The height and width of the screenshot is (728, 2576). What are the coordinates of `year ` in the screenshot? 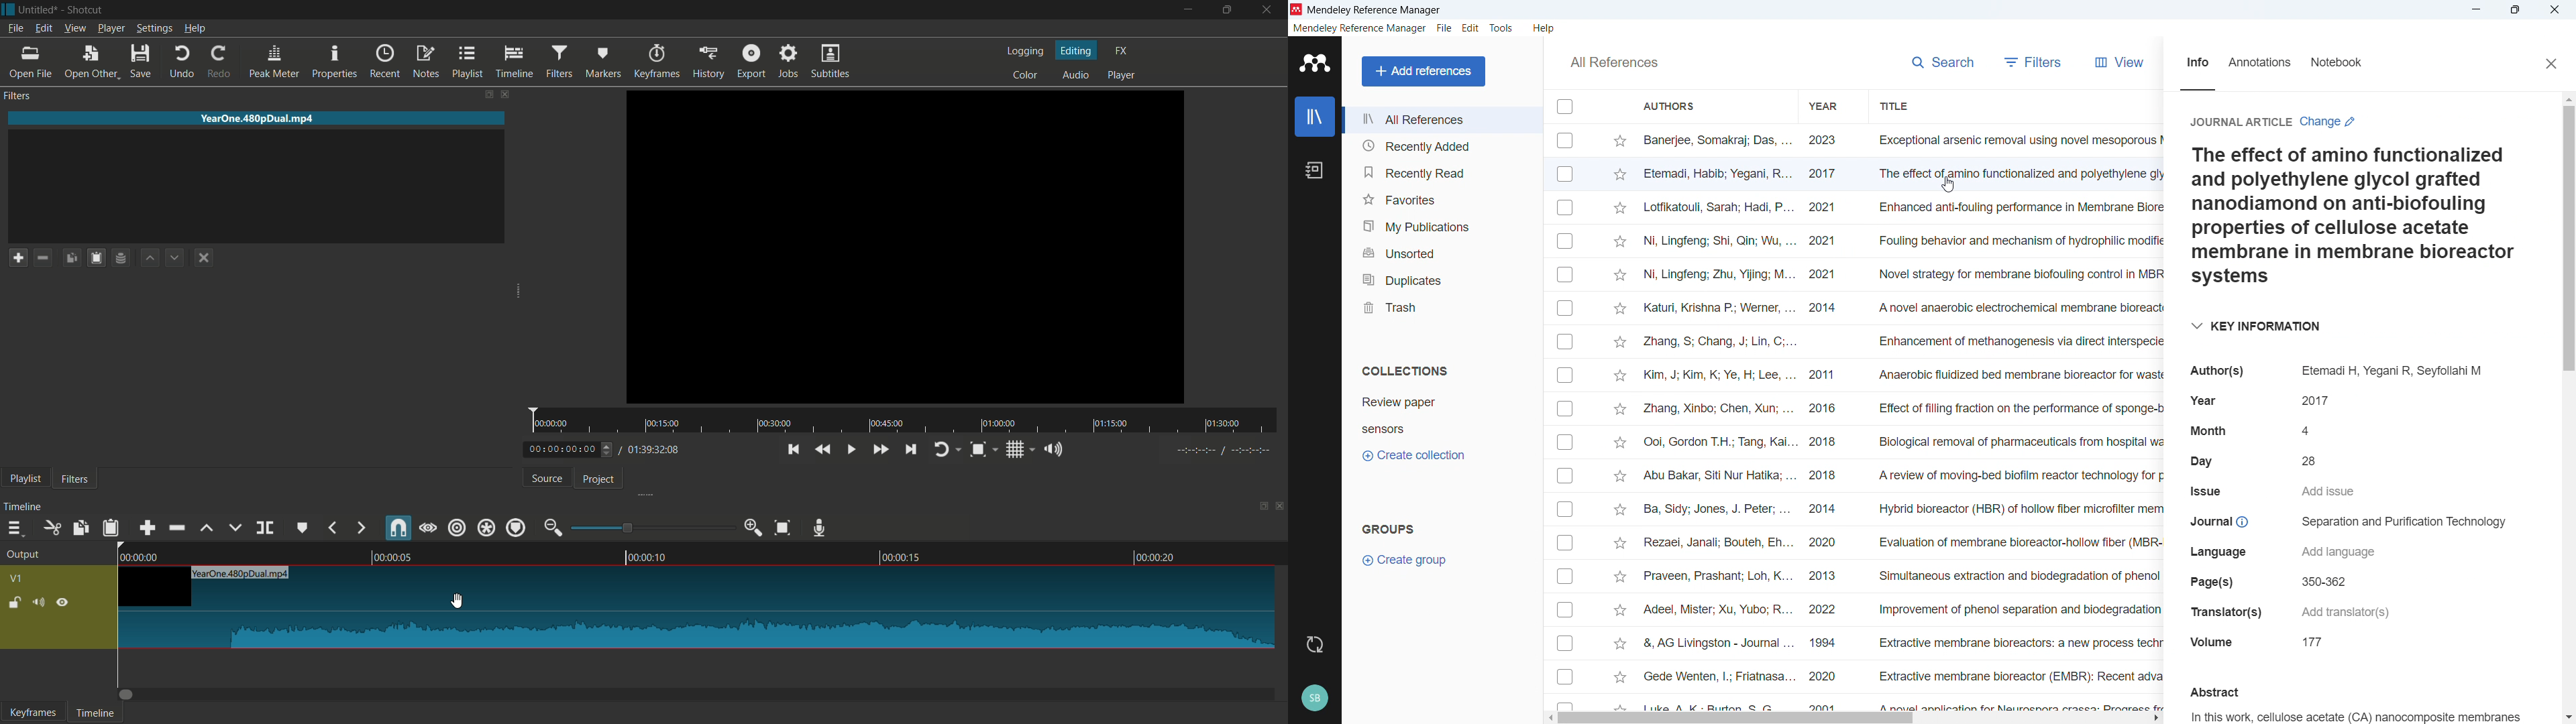 It's located at (2265, 400).